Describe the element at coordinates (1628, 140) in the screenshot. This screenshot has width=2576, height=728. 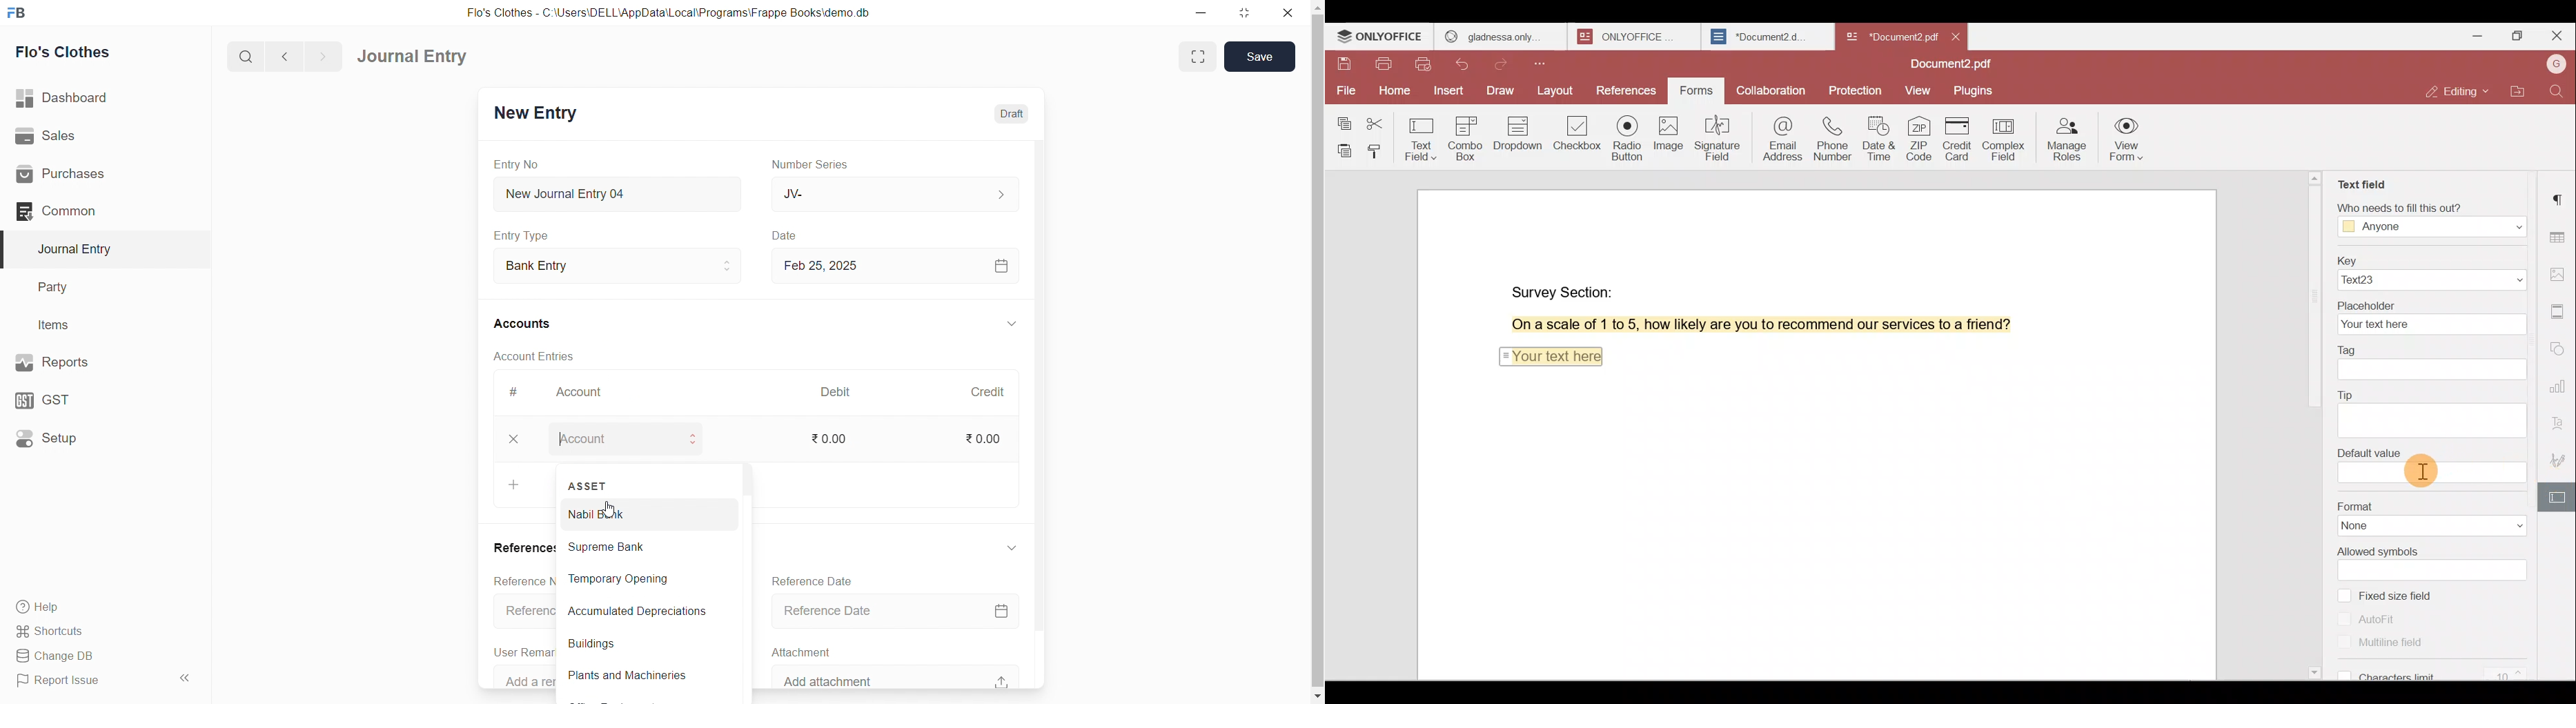
I see `Radio` at that location.